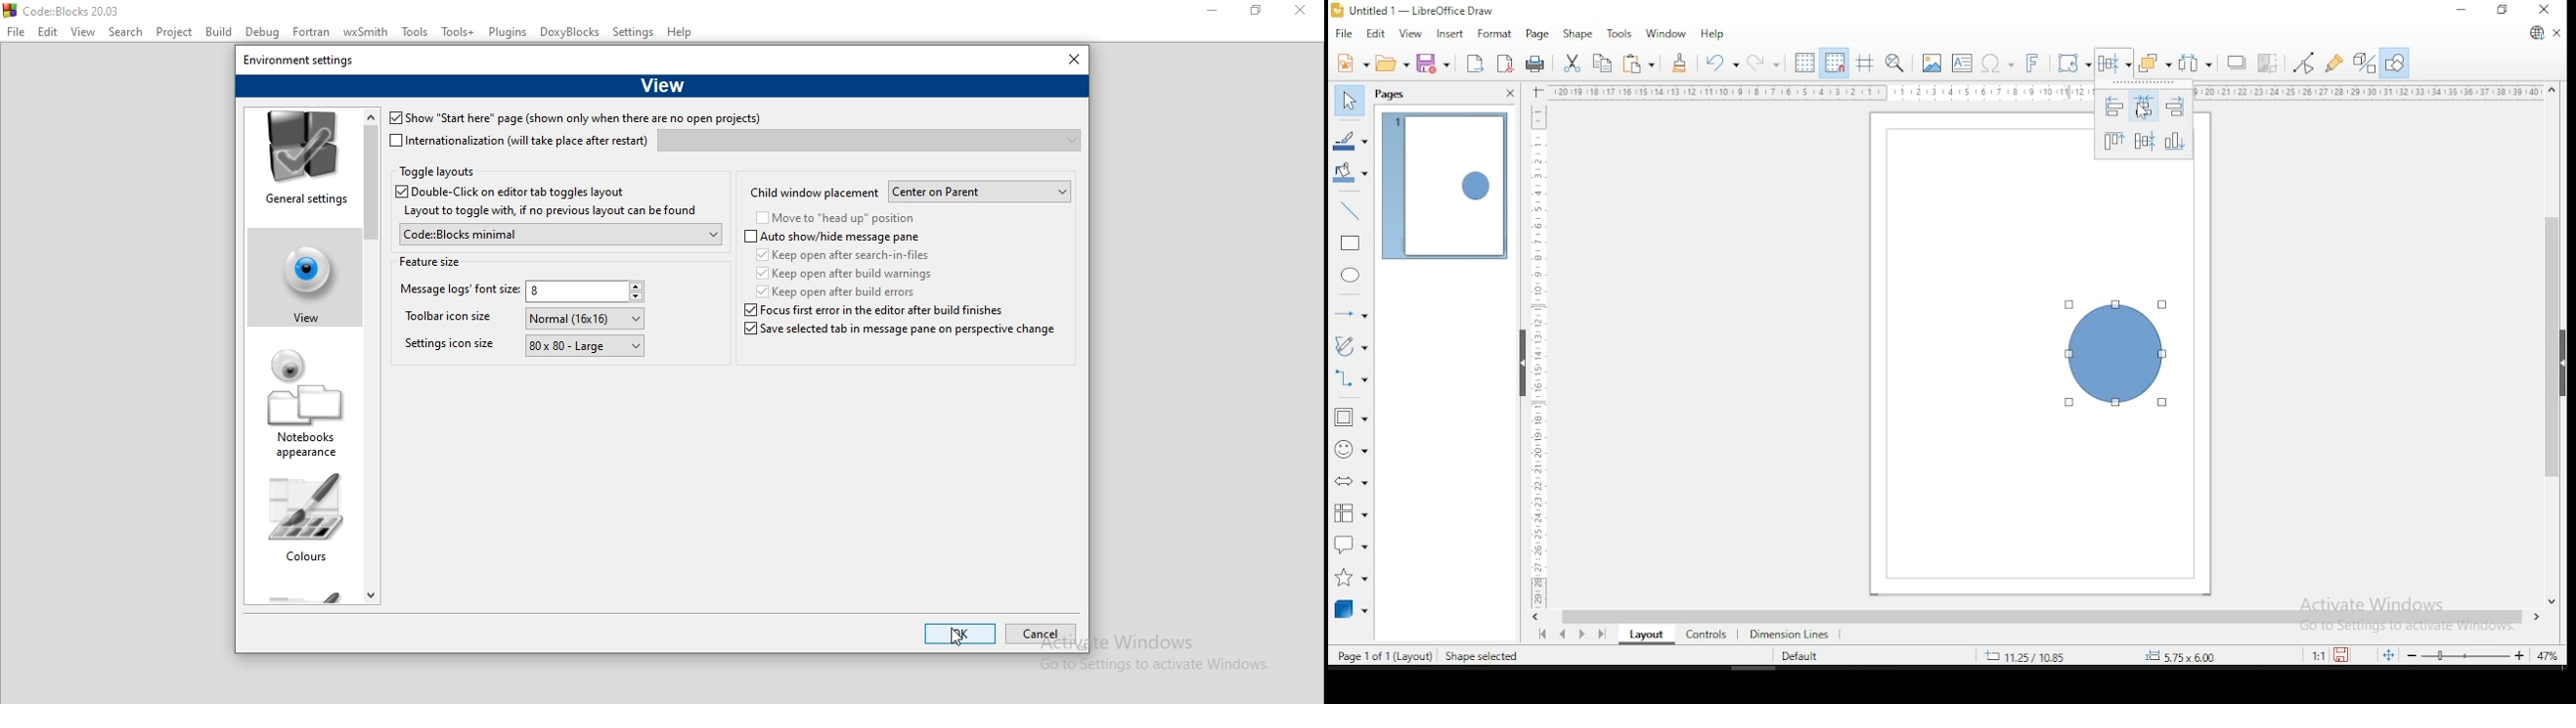 This screenshot has width=2576, height=728. I want to click on Tools, so click(417, 35).